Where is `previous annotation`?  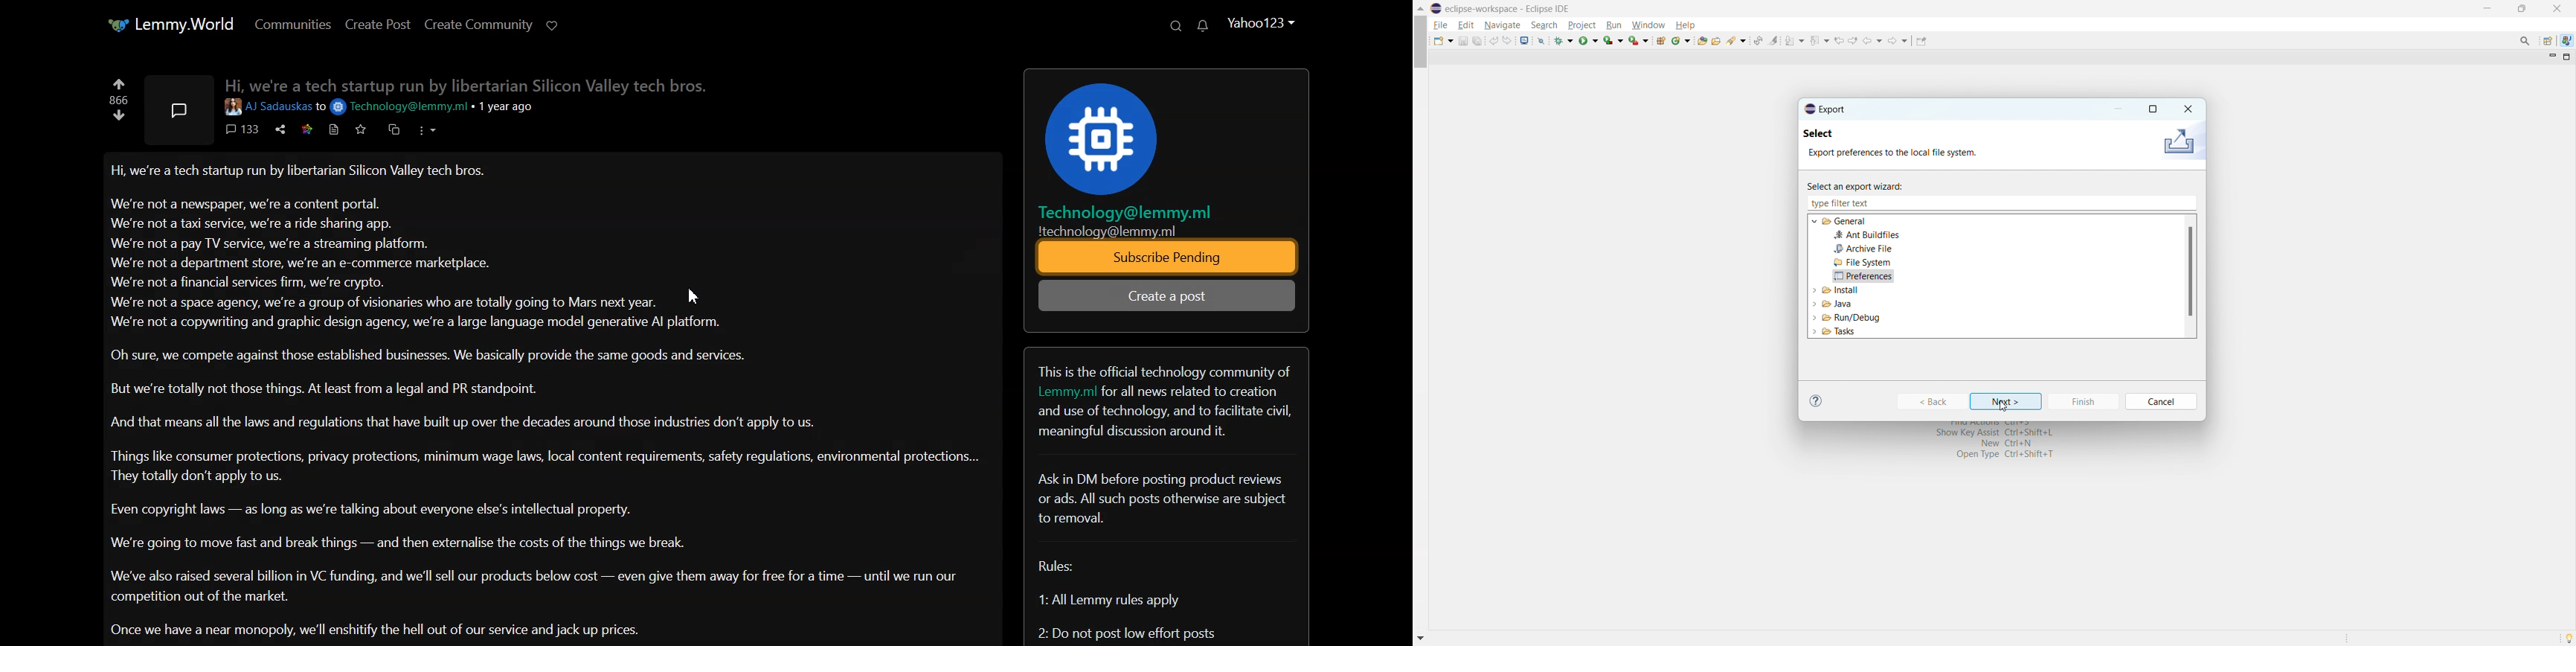 previous annotation is located at coordinates (1820, 39).